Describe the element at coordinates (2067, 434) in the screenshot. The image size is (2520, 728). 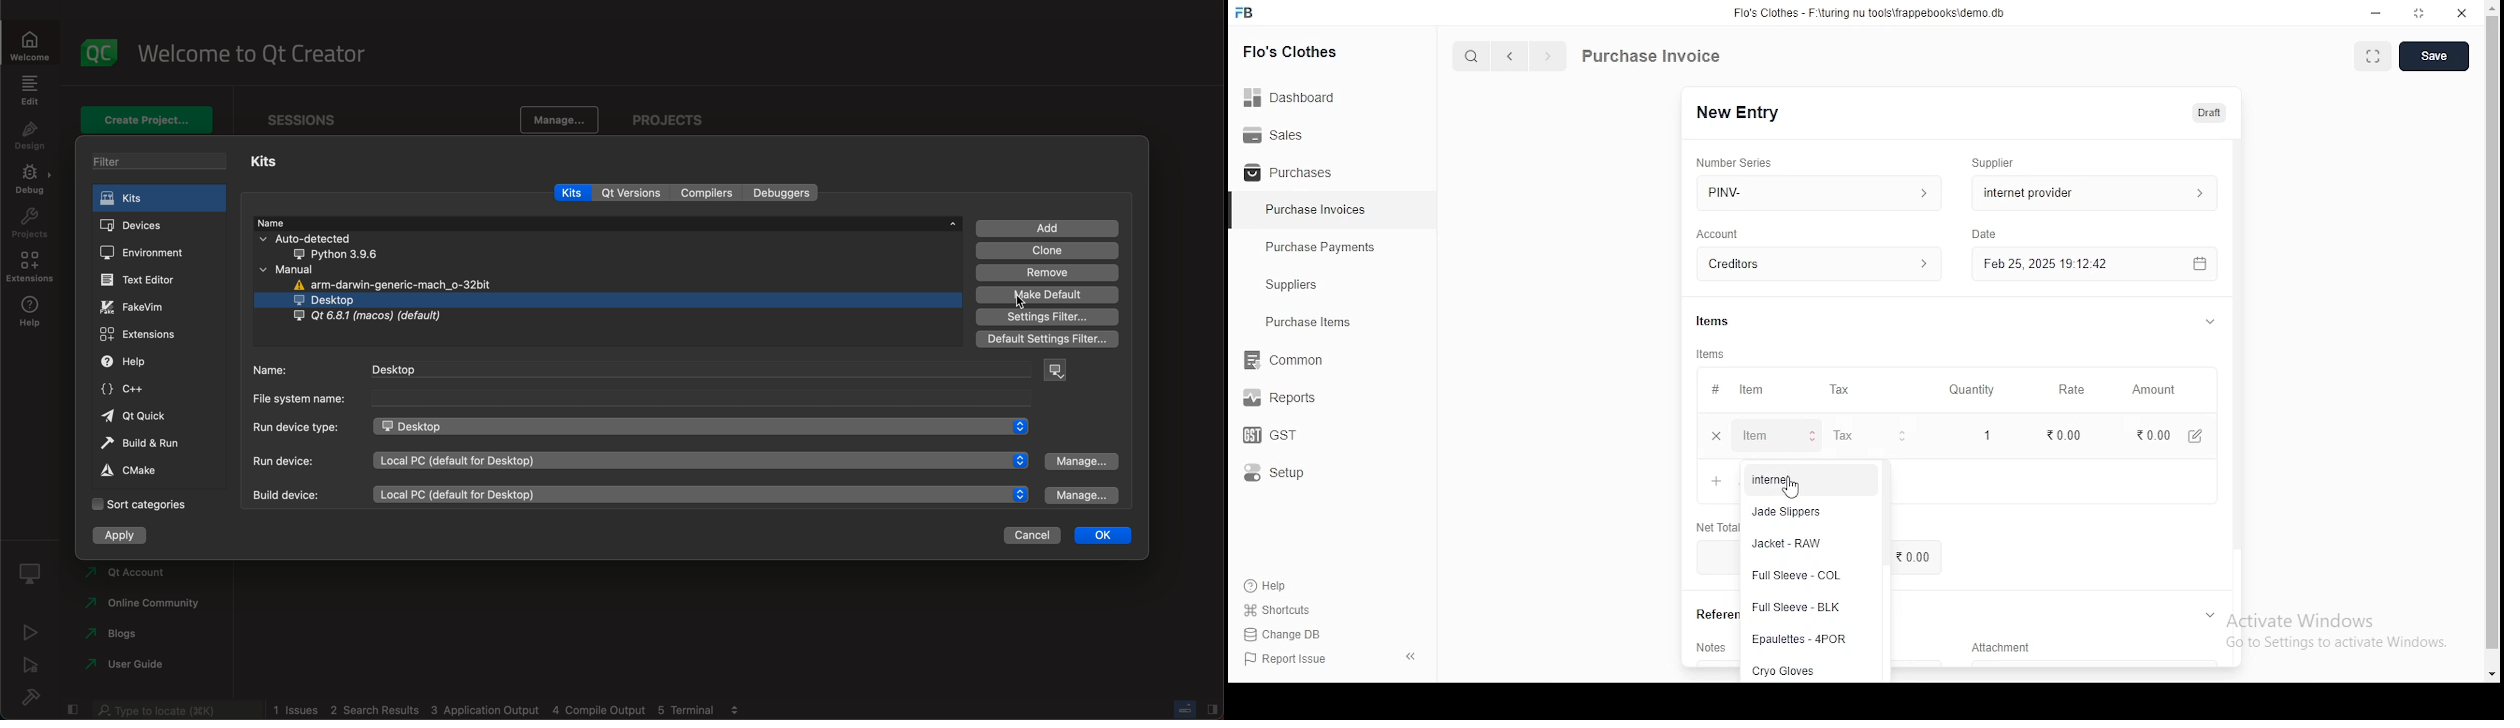
I see `0.00` at that location.